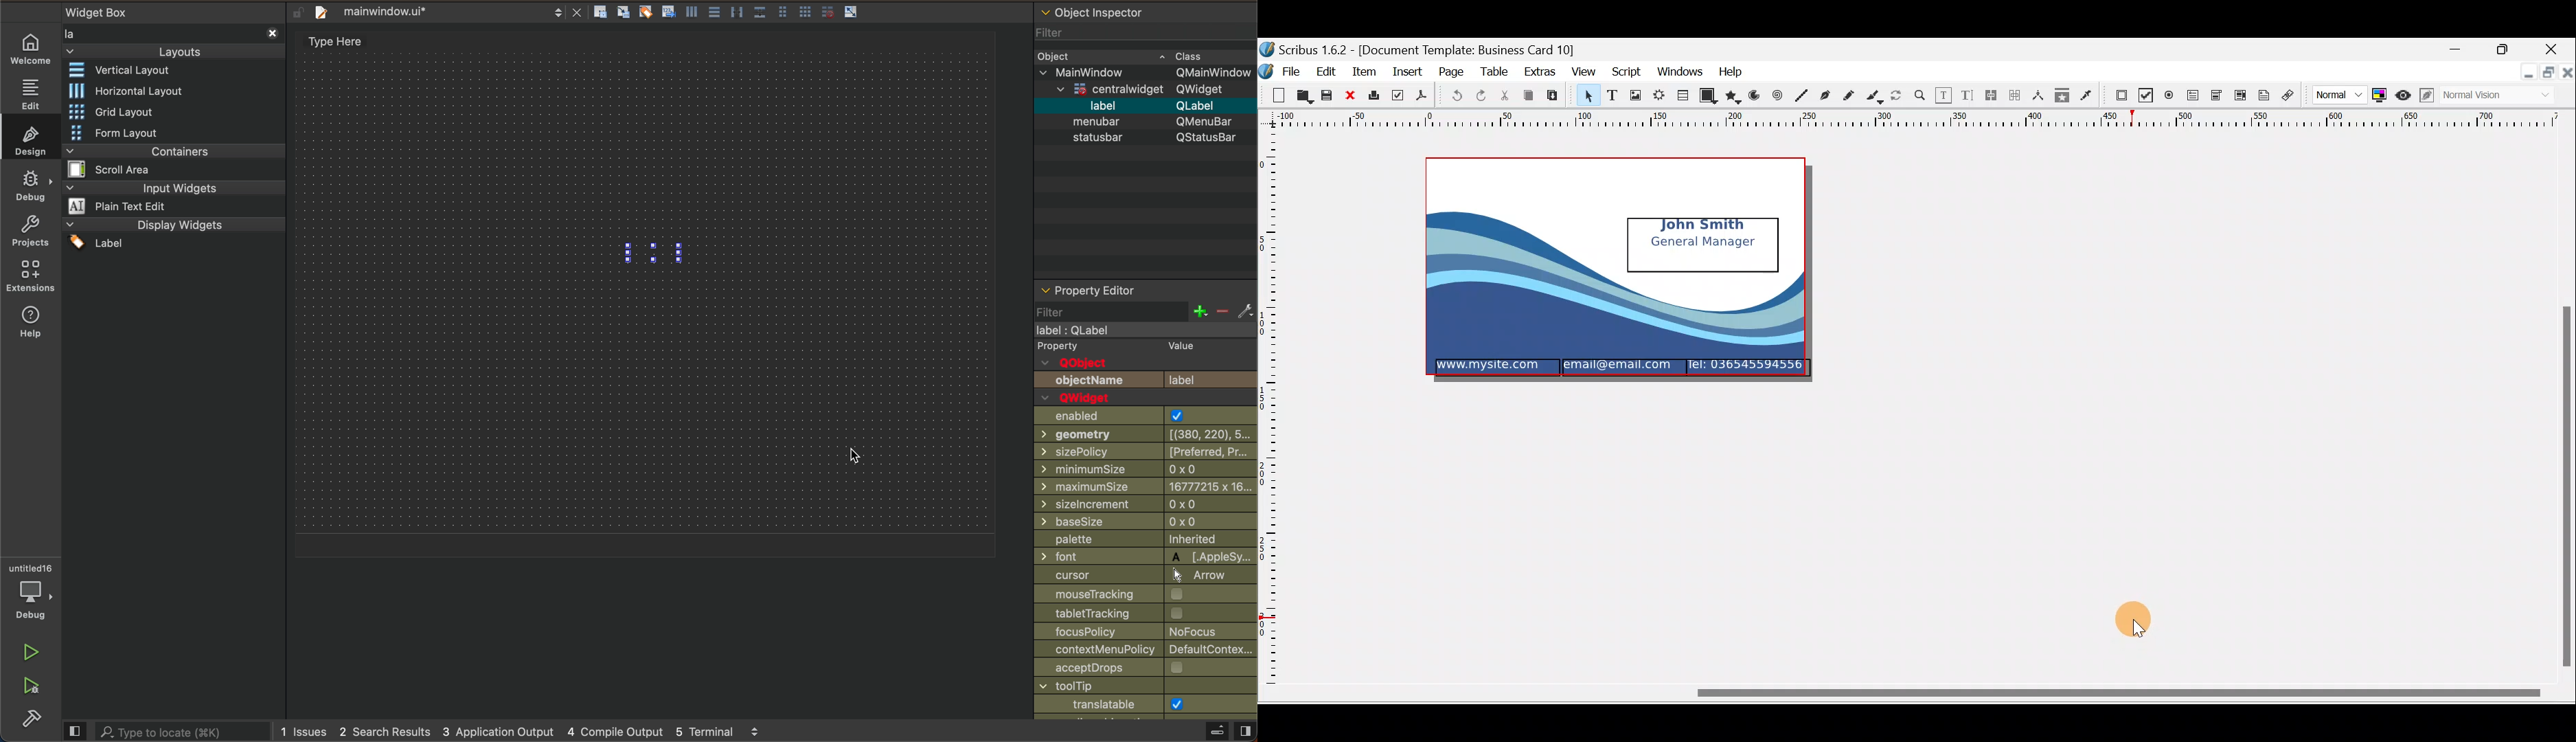 This screenshot has width=2576, height=756. Describe the element at coordinates (2169, 94) in the screenshot. I see `PDF radio button` at that location.